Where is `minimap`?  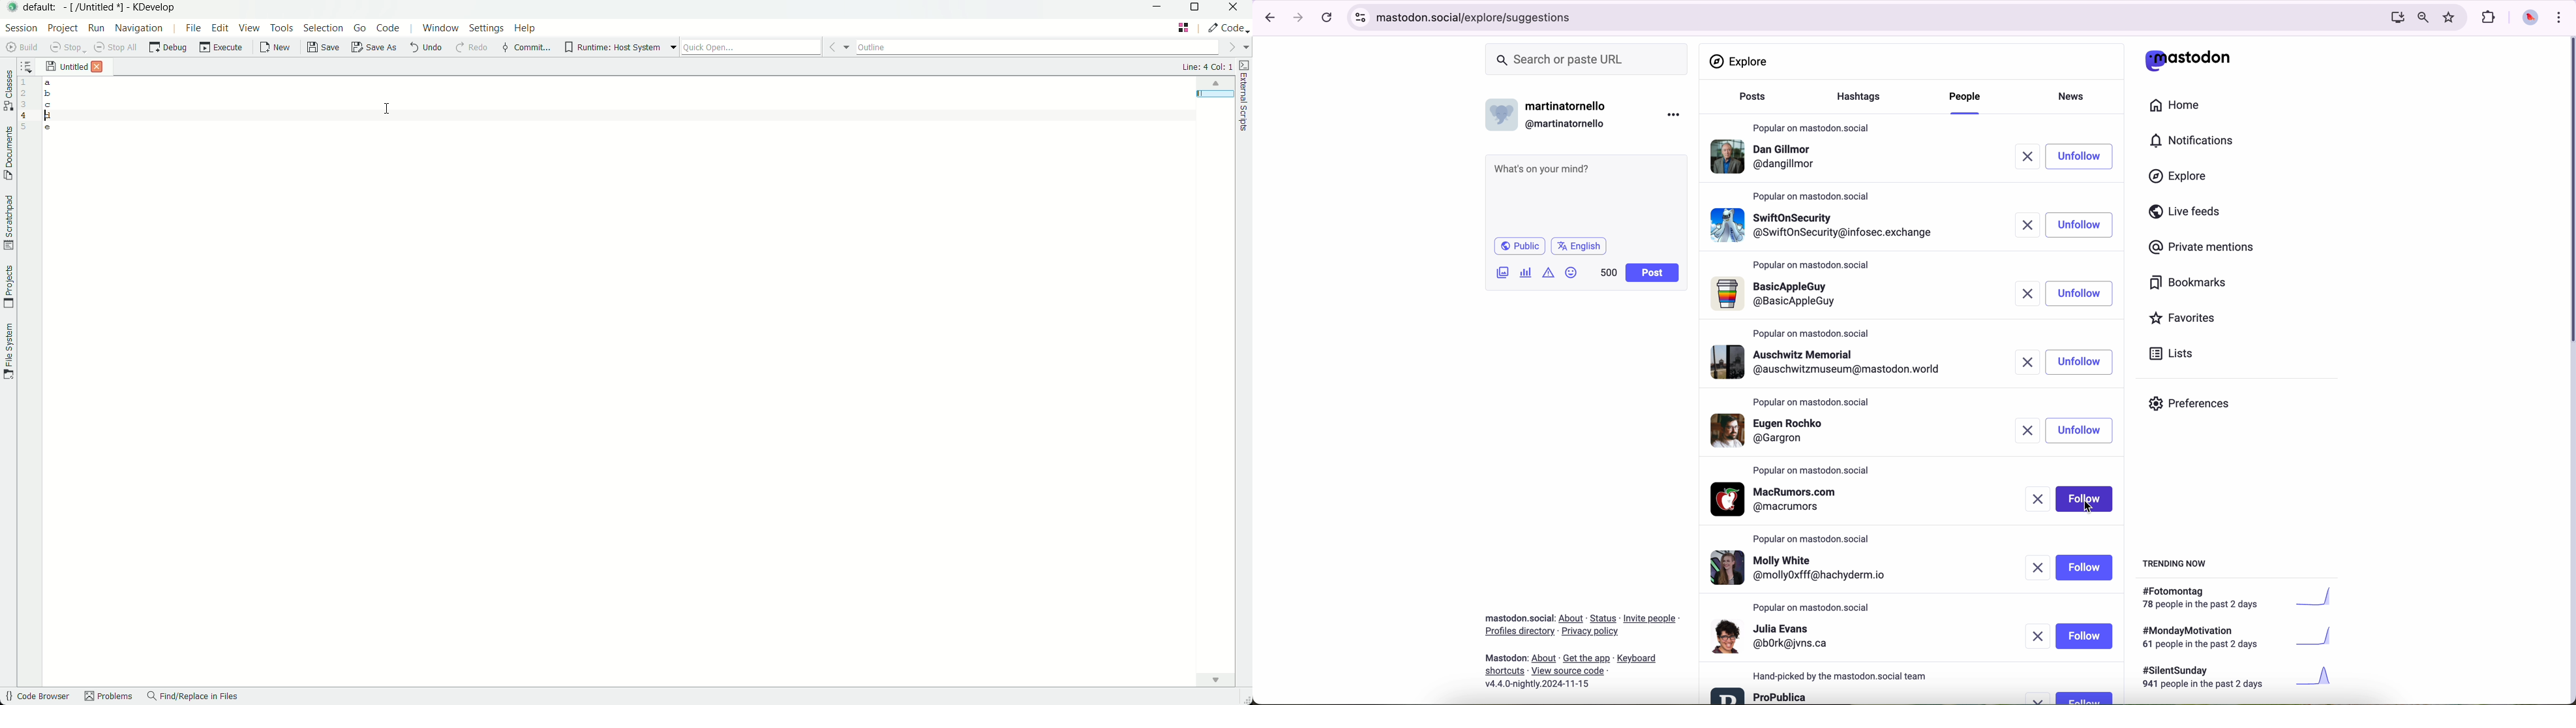 minimap is located at coordinates (1213, 84).